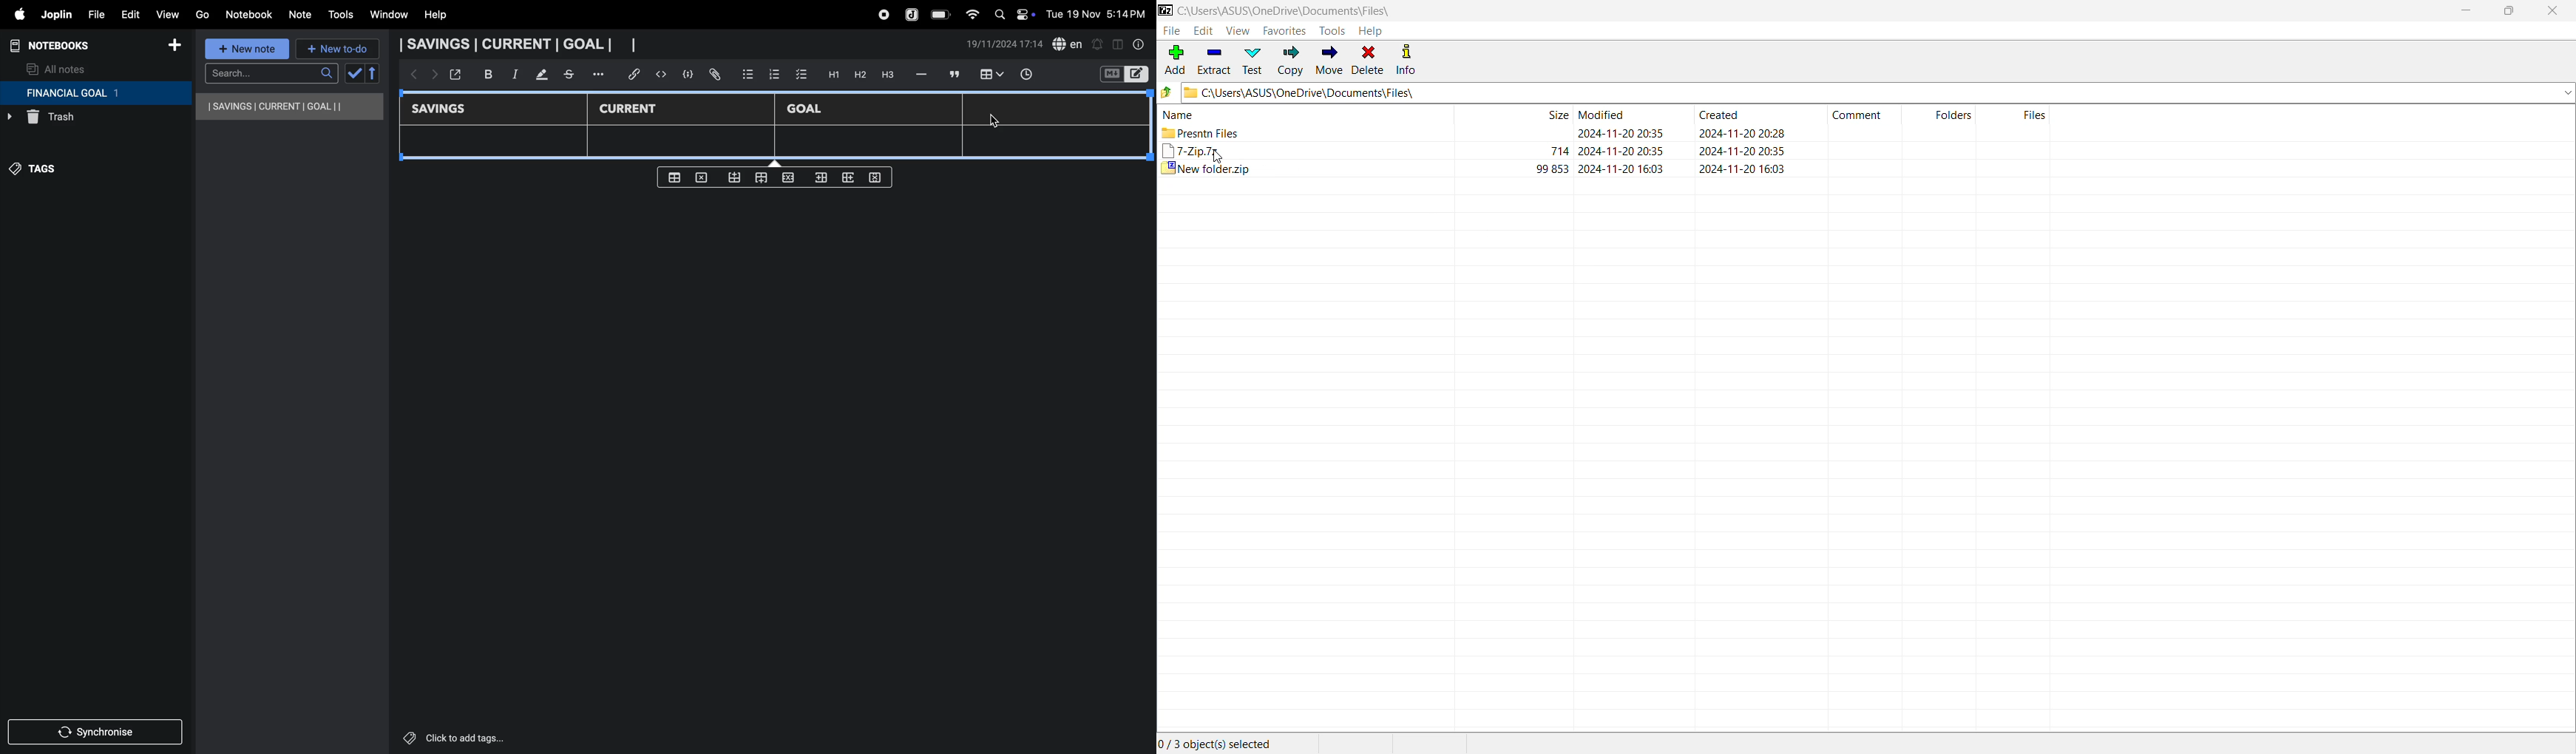  Describe the element at coordinates (859, 74) in the screenshot. I see `h2` at that location.